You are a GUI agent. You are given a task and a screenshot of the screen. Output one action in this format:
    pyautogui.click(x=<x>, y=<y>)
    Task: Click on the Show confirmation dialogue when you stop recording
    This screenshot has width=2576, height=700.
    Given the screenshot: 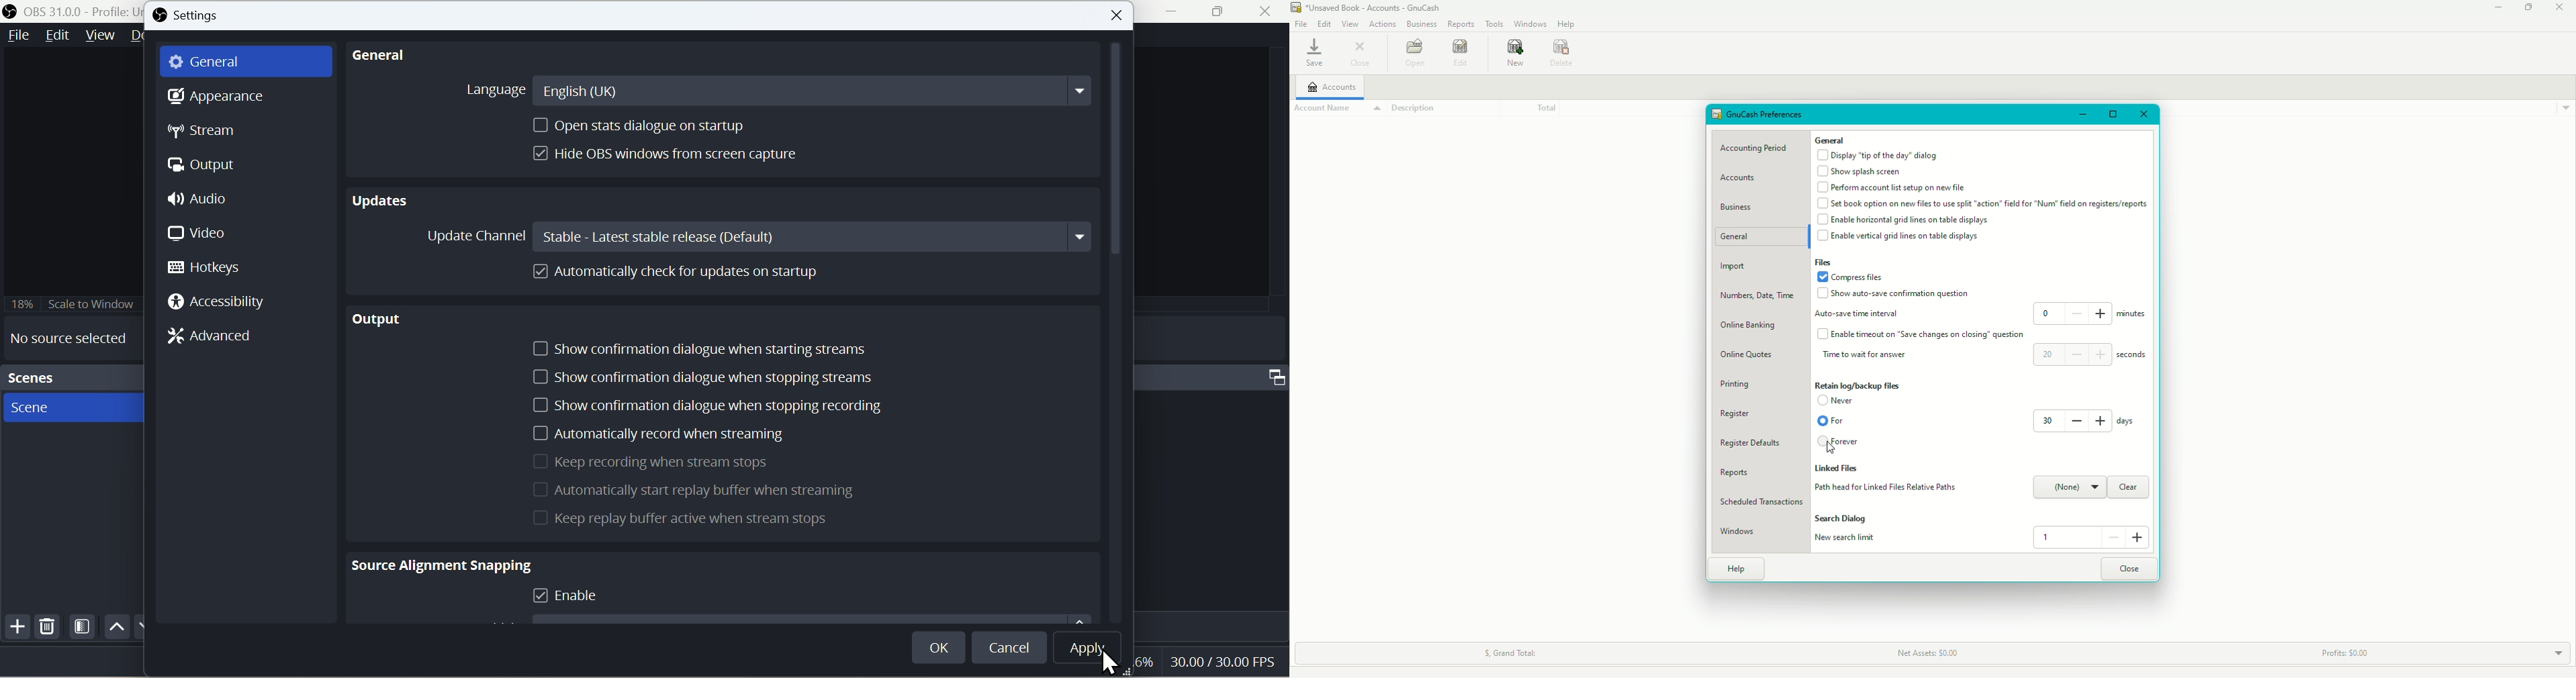 What is the action you would take?
    pyautogui.click(x=702, y=405)
    